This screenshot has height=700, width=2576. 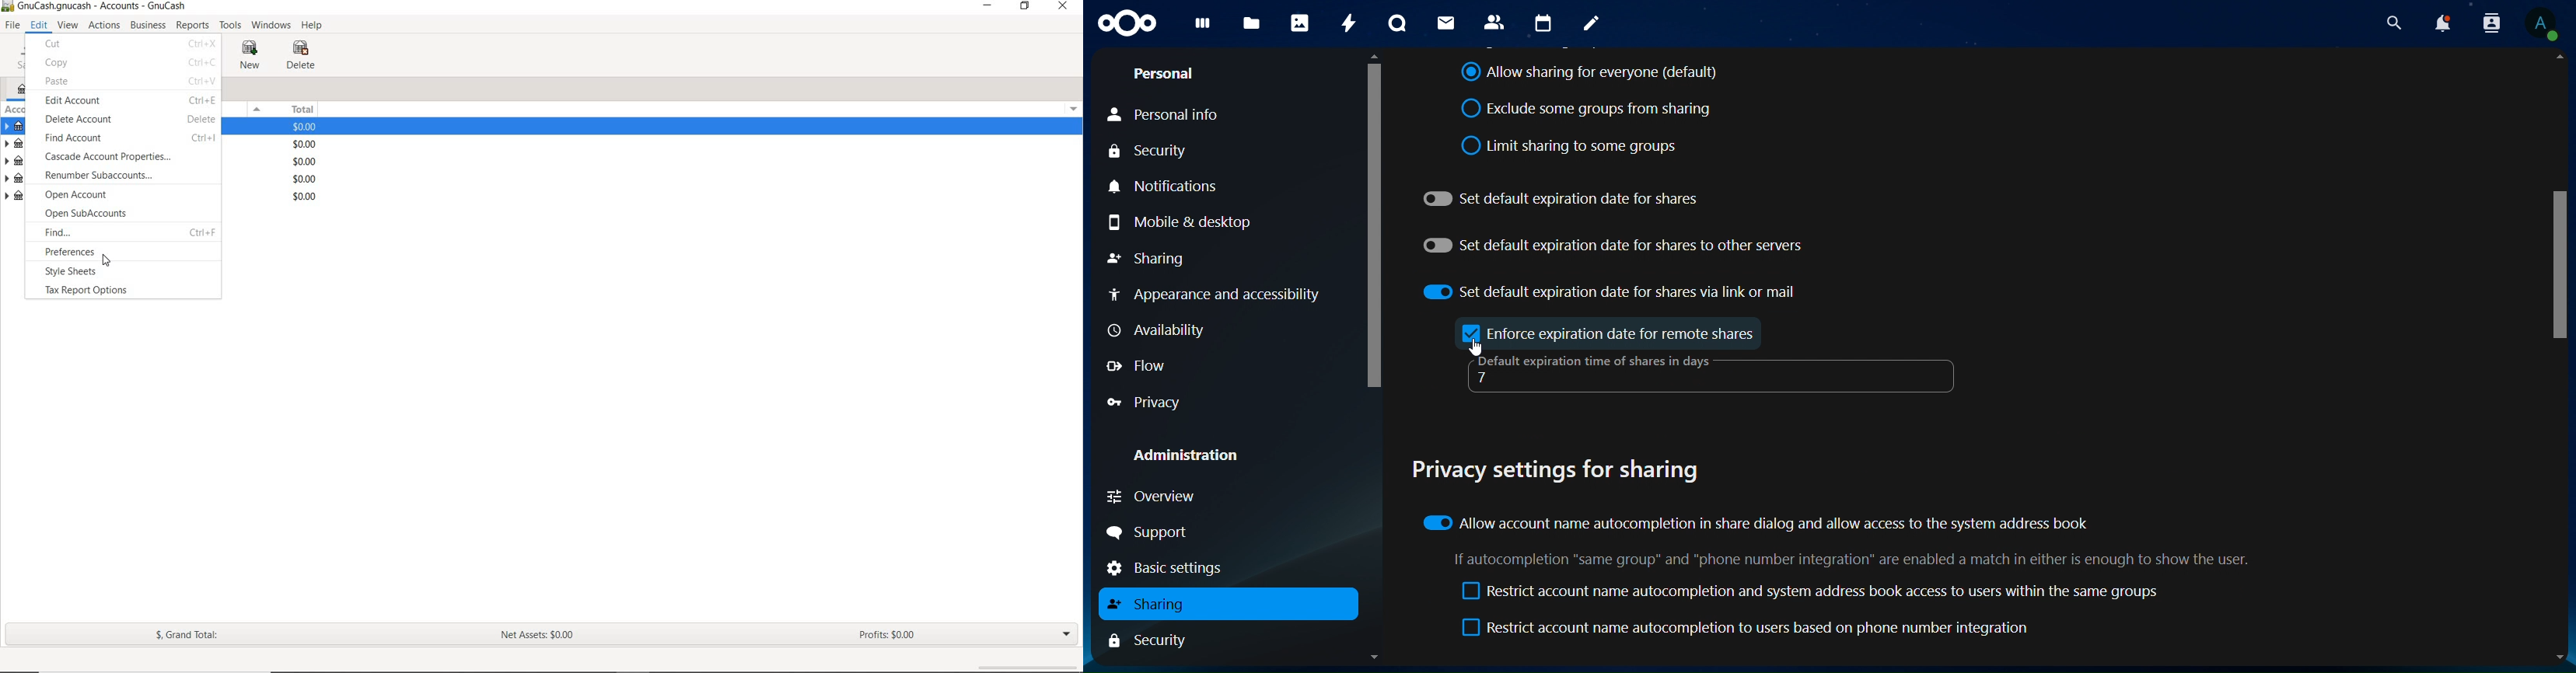 I want to click on Scrollbar, so click(x=1369, y=360).